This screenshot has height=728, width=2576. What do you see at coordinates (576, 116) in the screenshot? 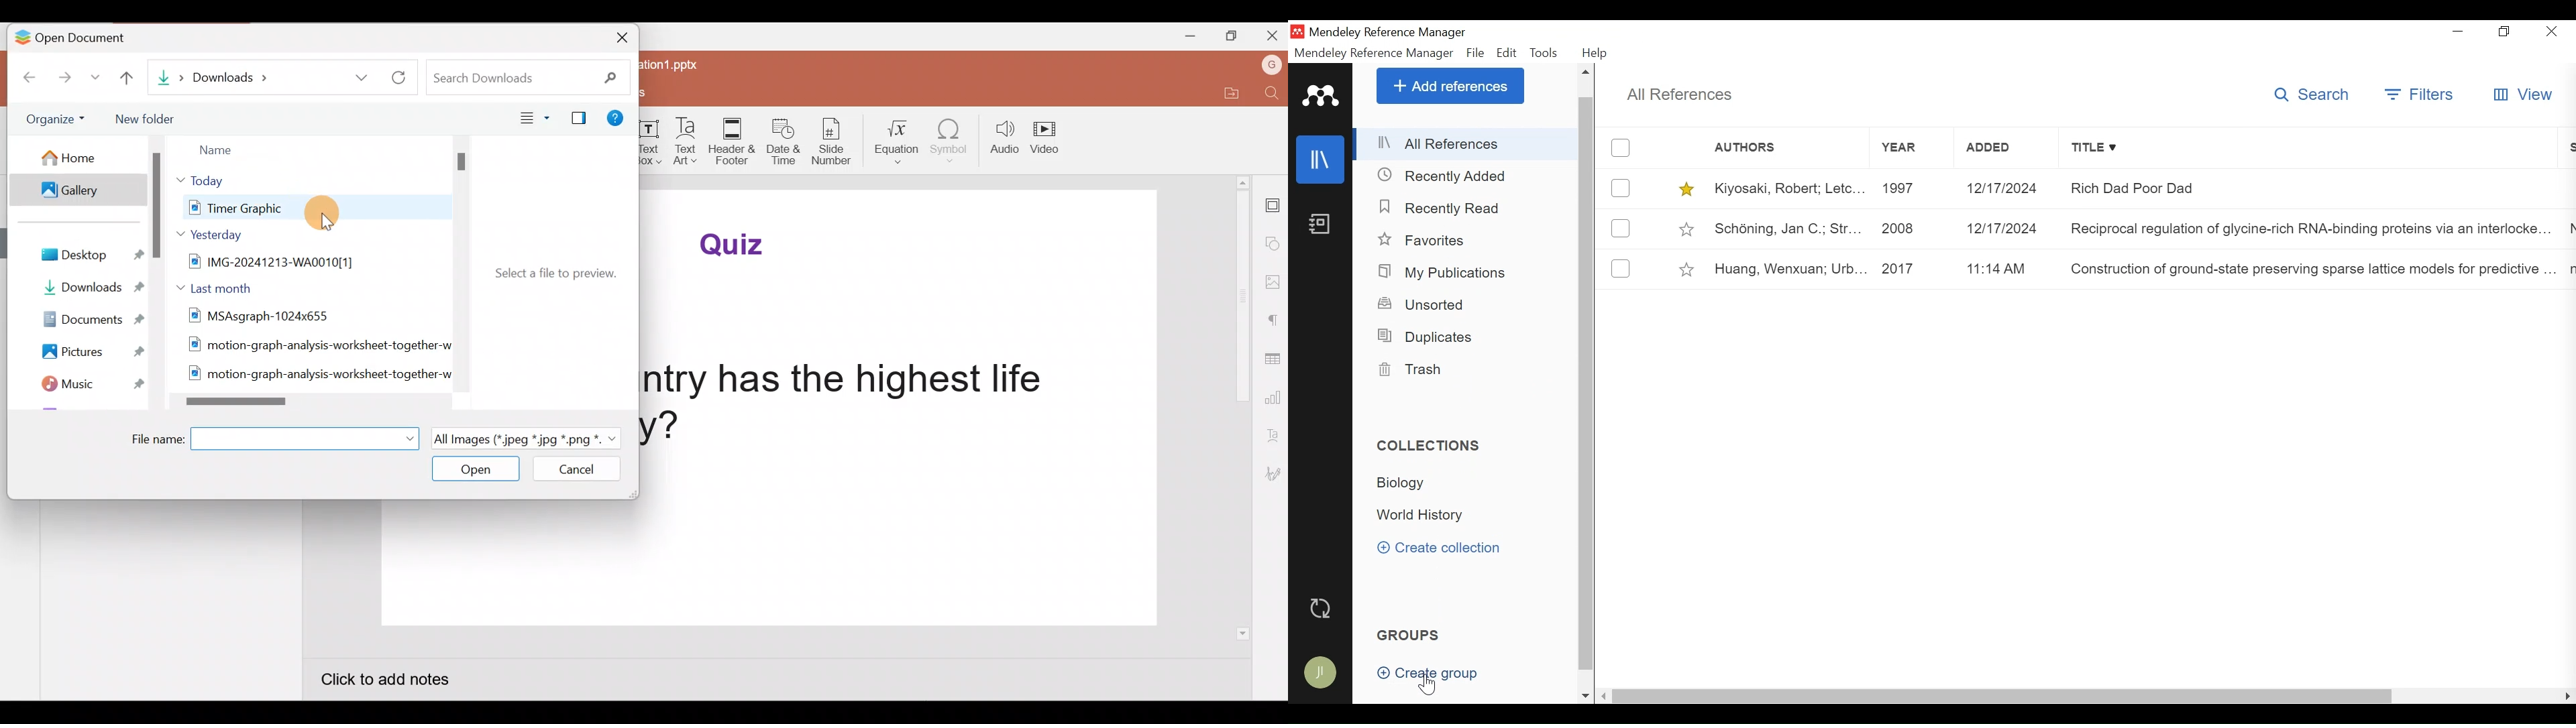
I see `Show/Hide Preview` at bounding box center [576, 116].